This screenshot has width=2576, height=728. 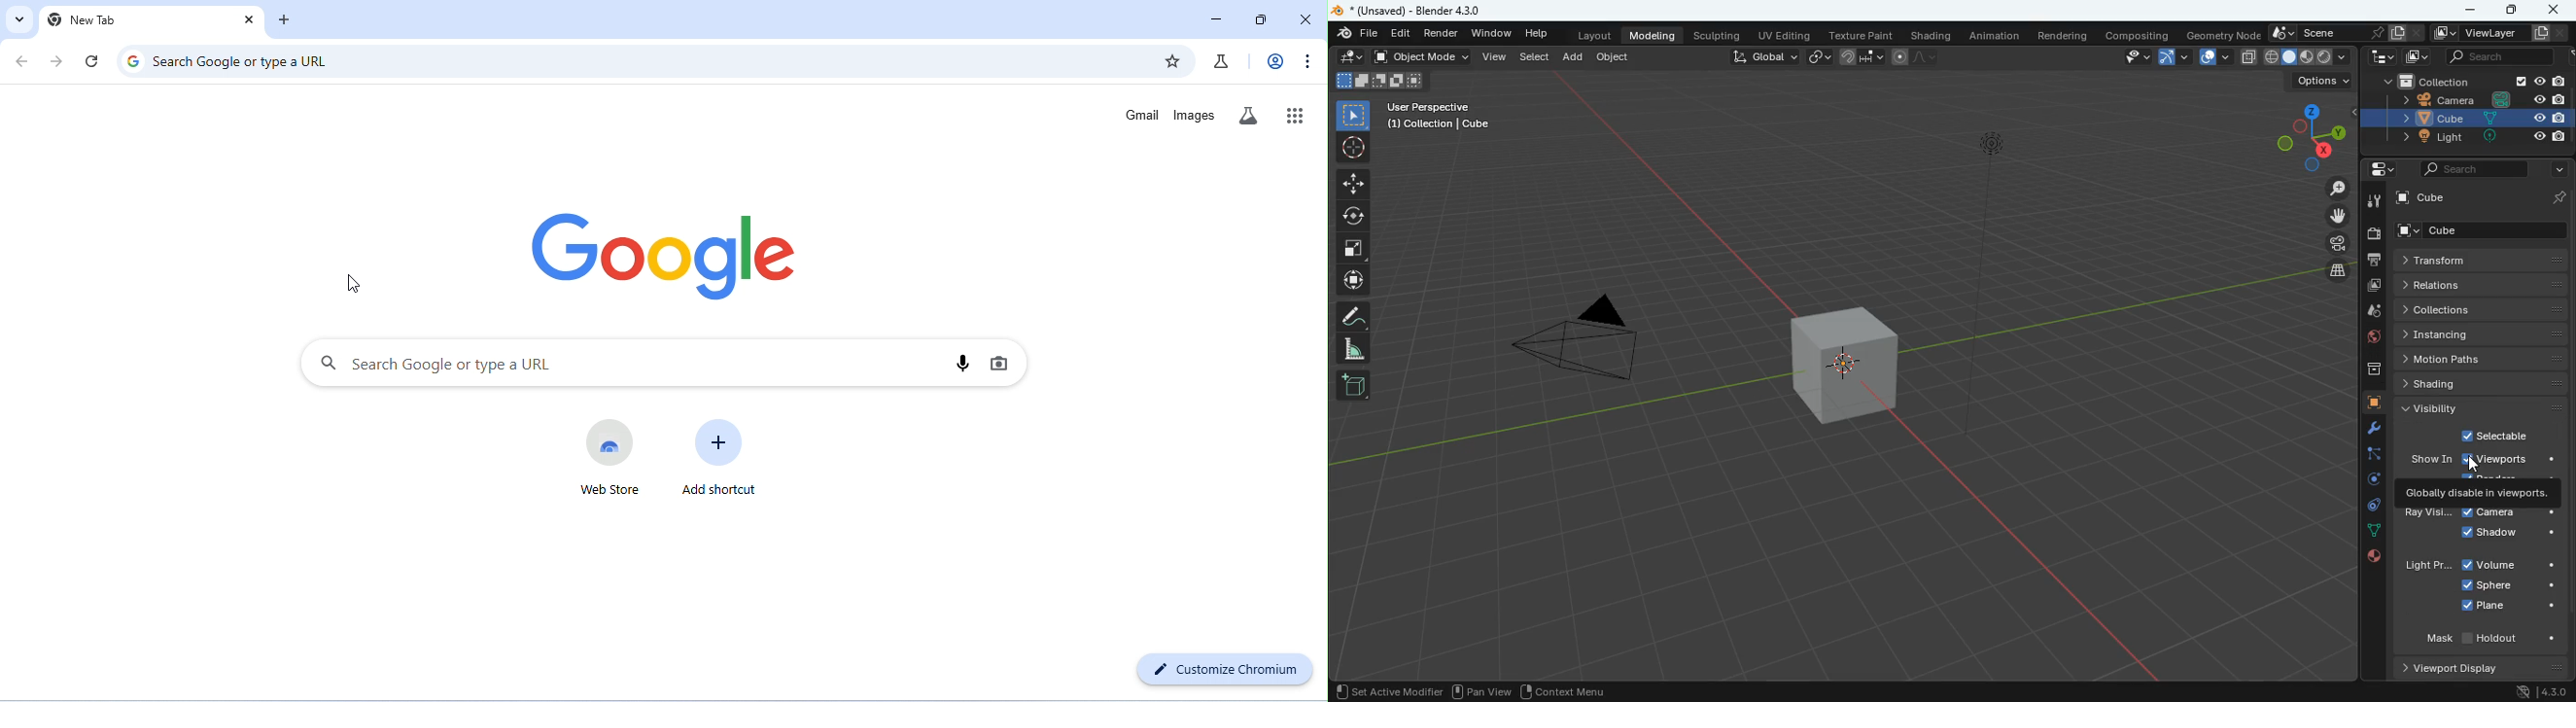 I want to click on light, so click(x=2467, y=138).